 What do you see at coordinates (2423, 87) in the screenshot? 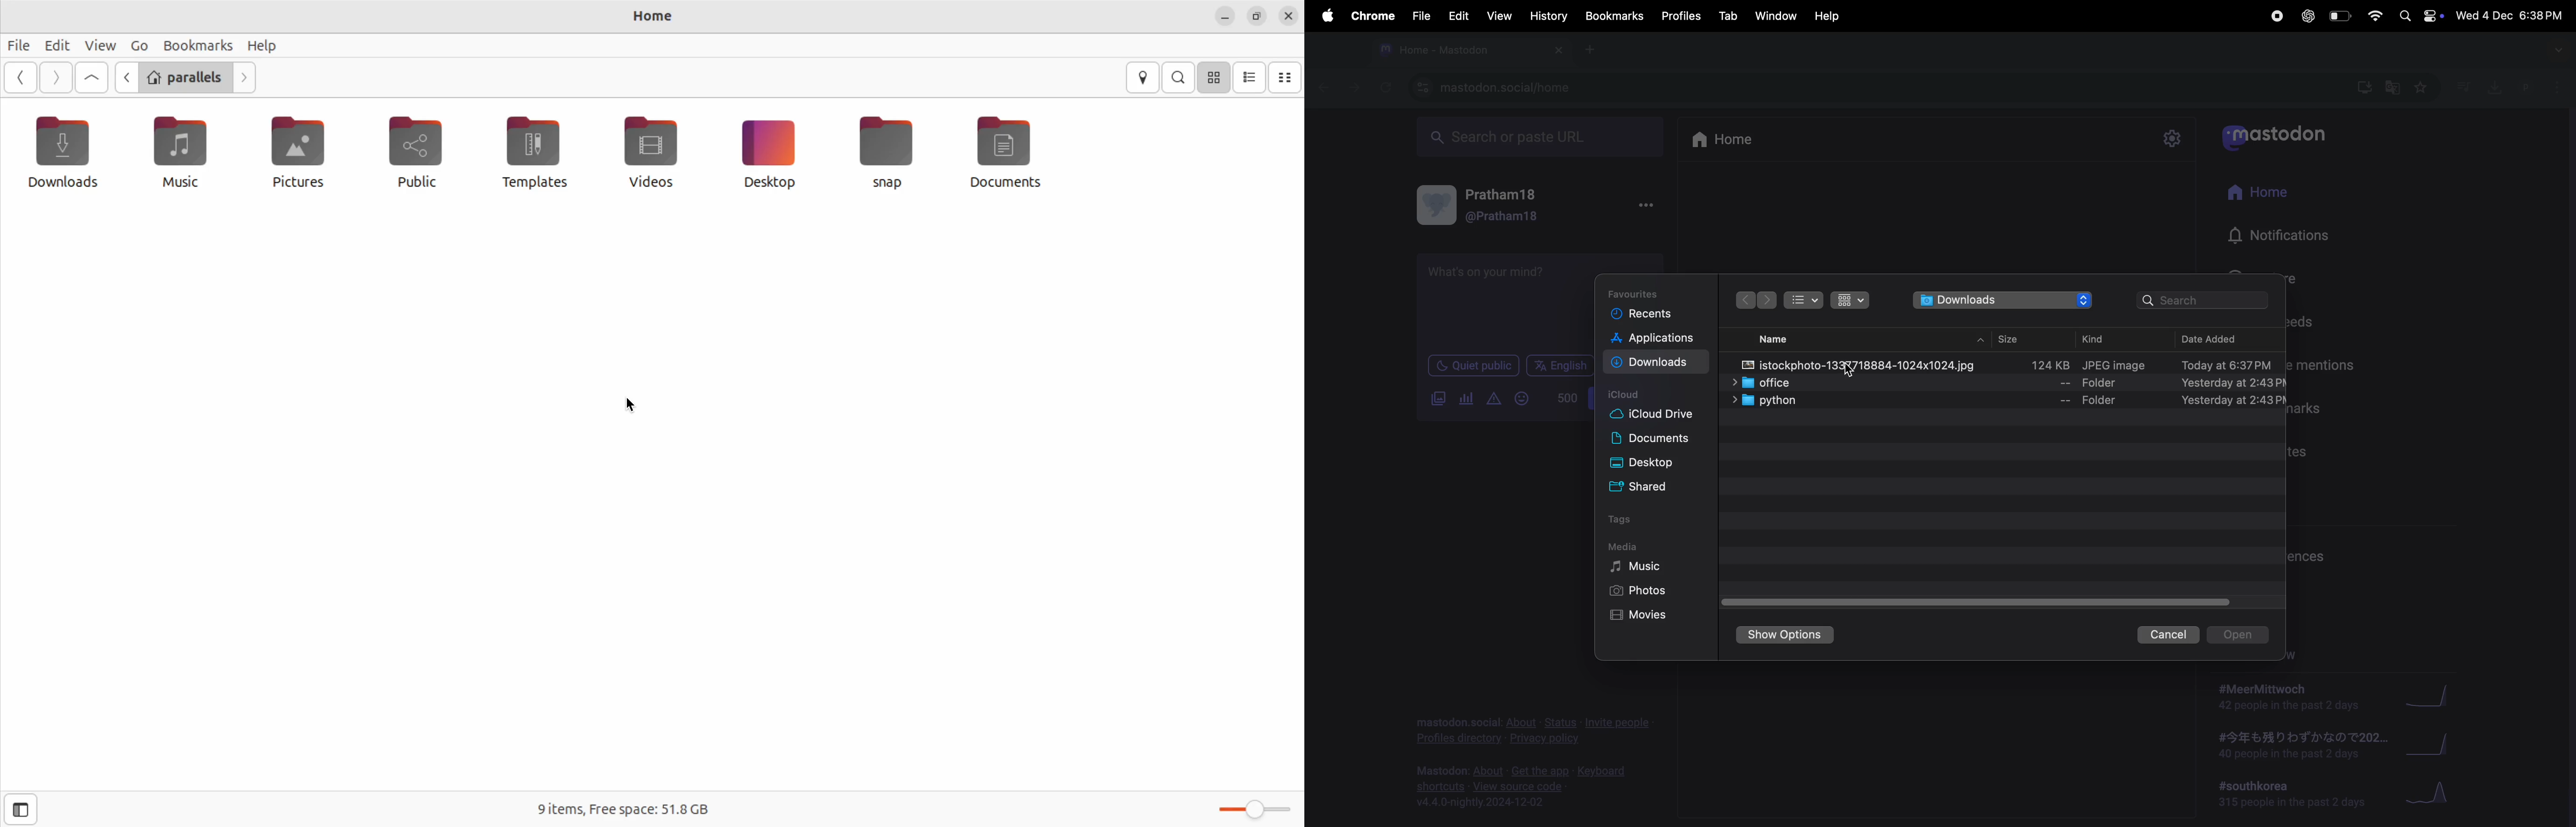
I see `favourites` at bounding box center [2423, 87].